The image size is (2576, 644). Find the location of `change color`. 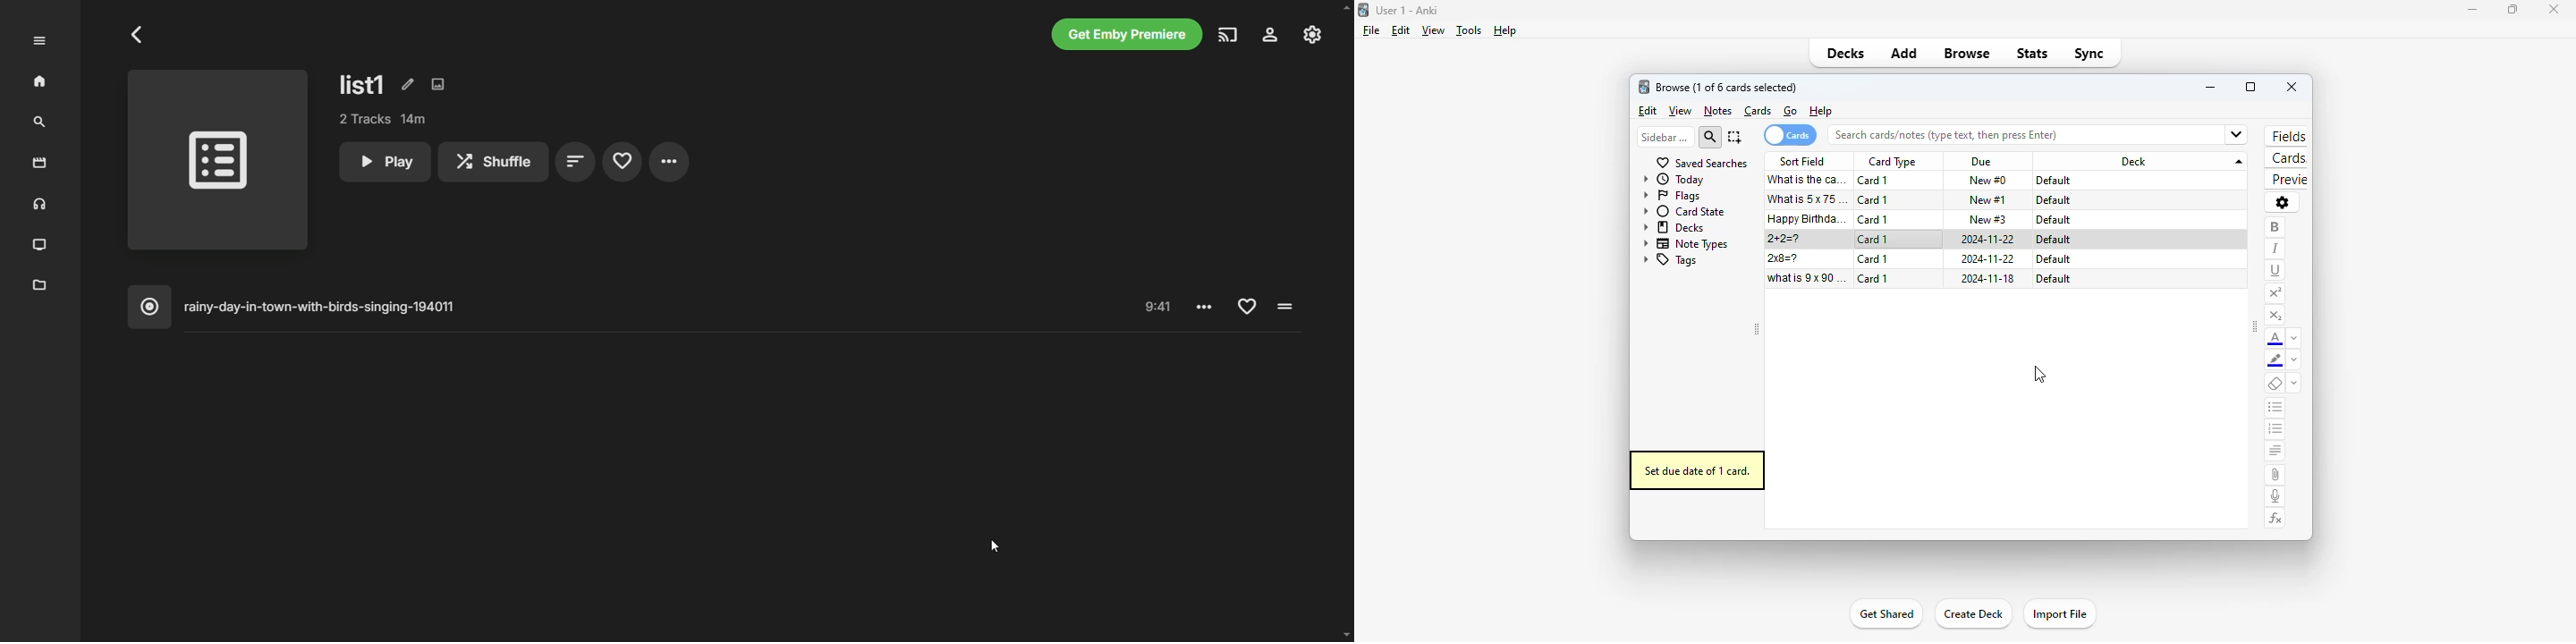

change color is located at coordinates (2294, 338).